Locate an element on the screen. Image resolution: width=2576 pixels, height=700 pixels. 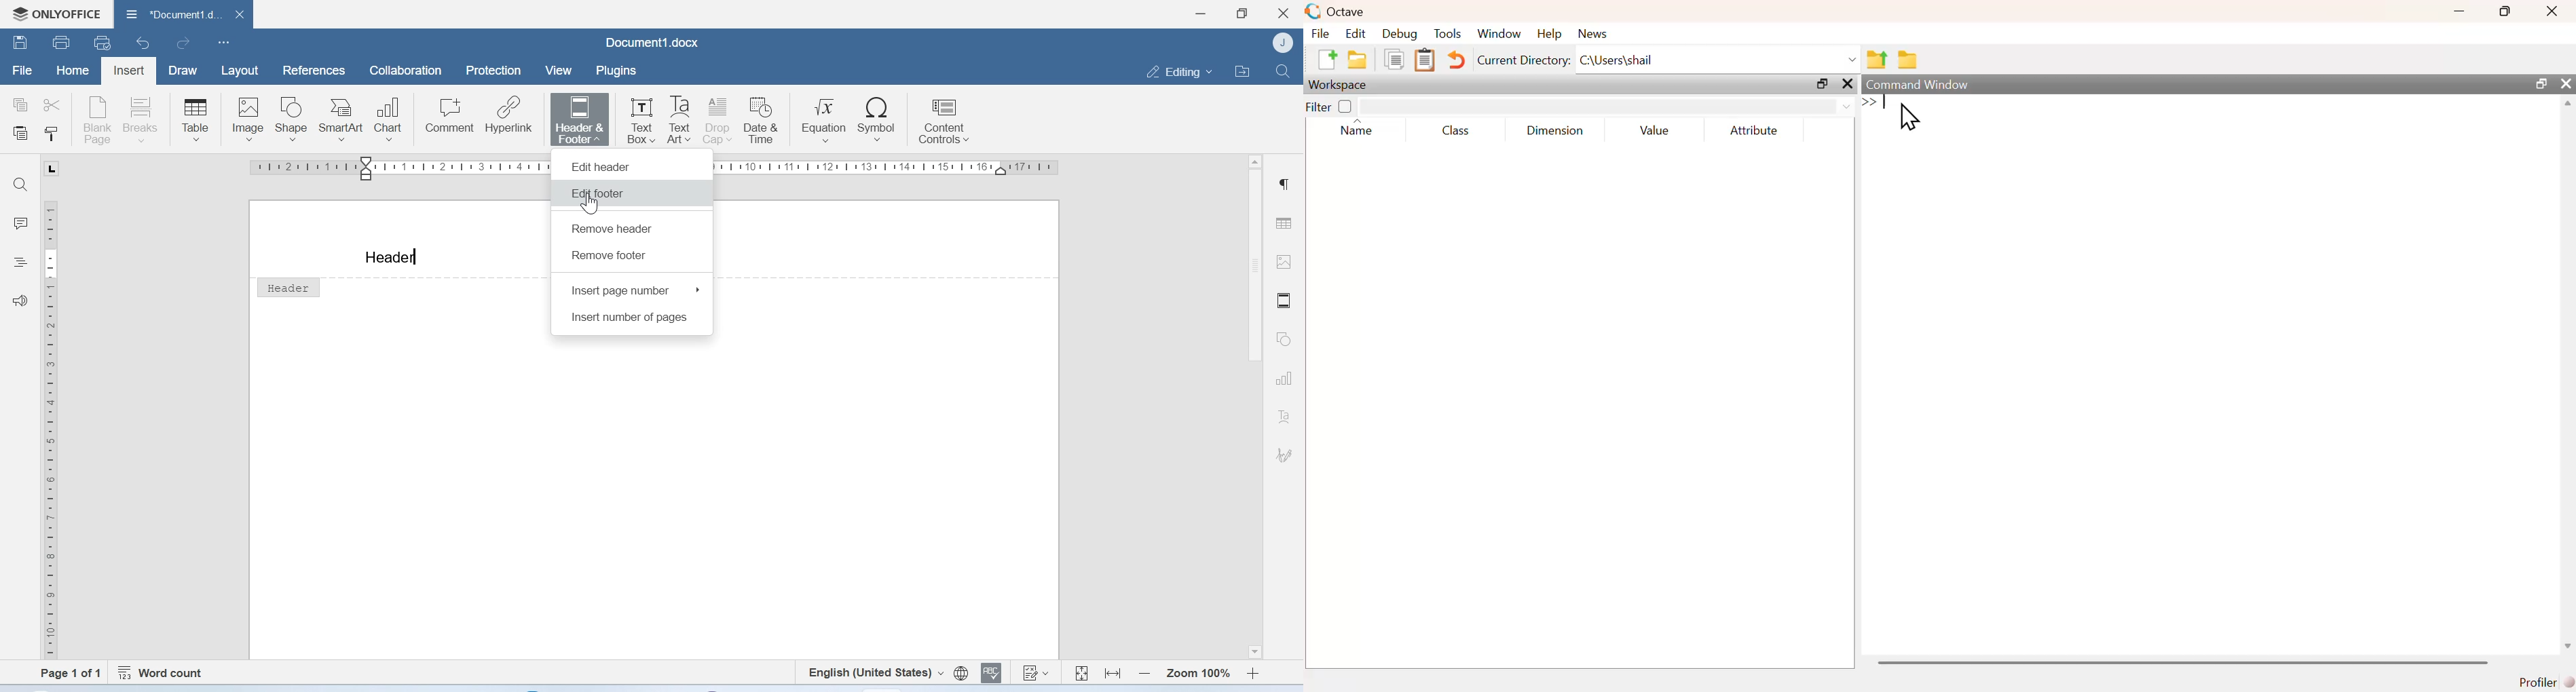
View is located at coordinates (560, 71).